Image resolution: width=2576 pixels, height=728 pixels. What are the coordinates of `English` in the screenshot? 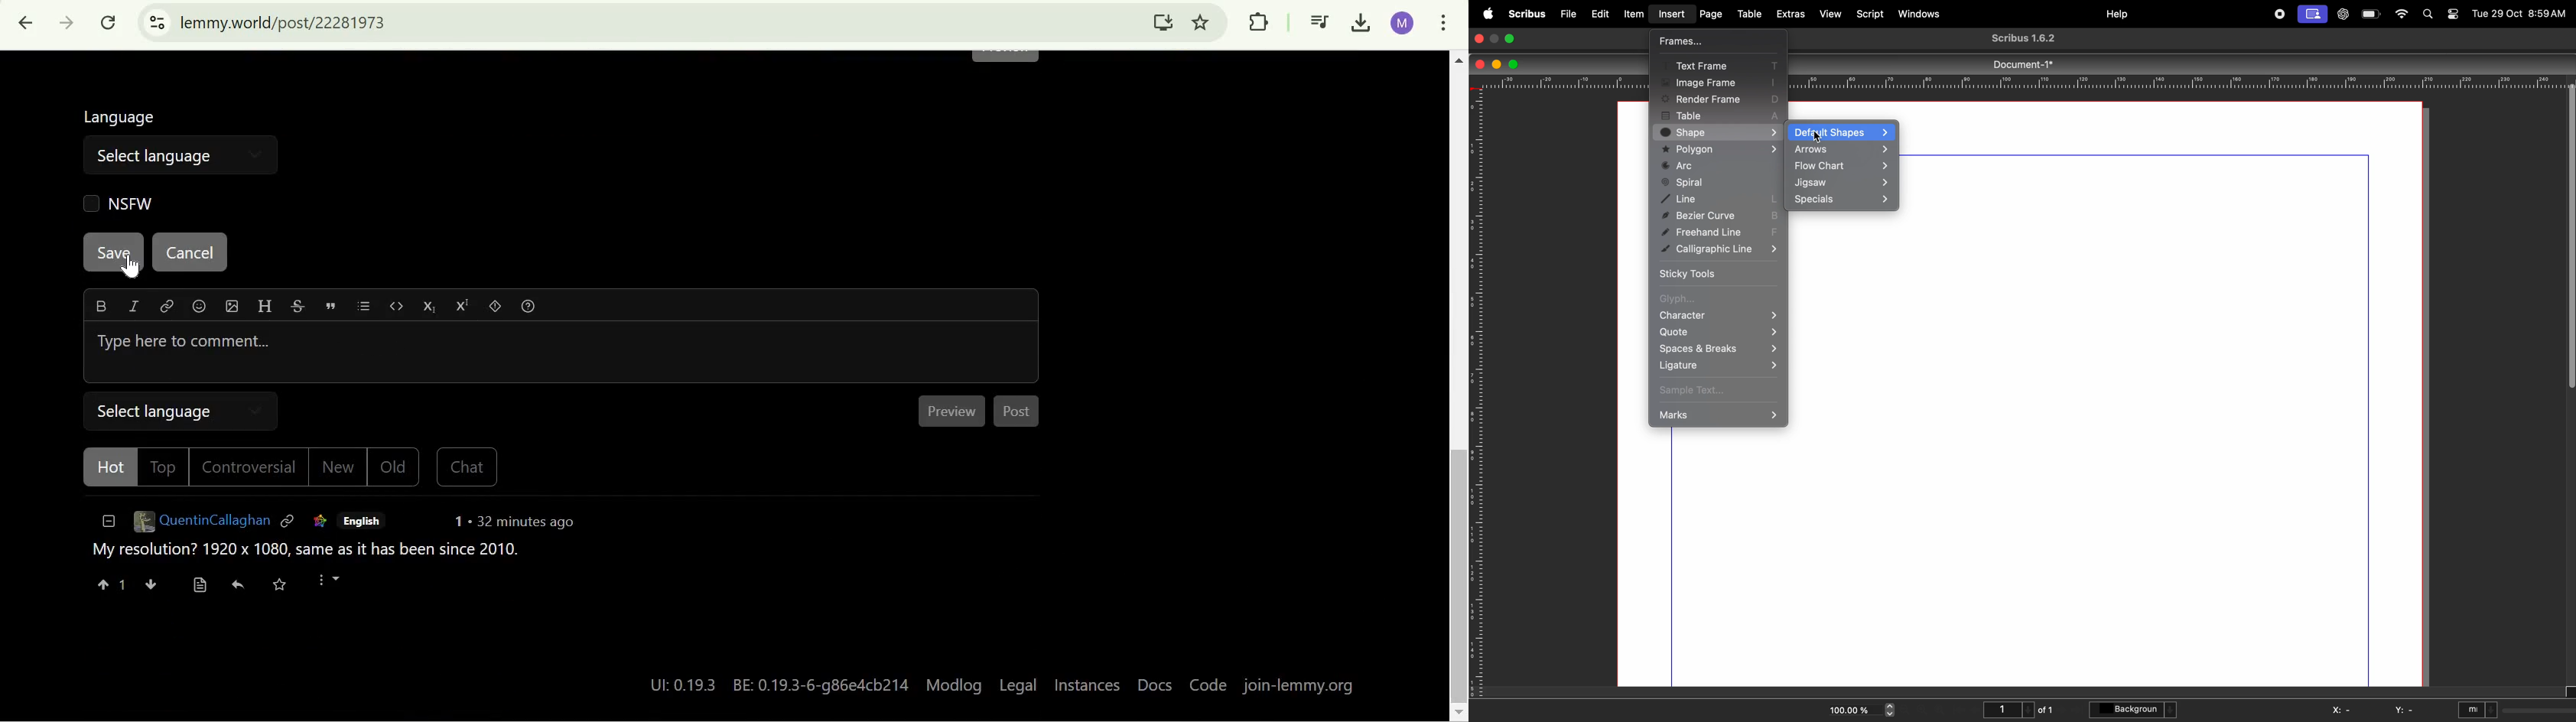 It's located at (362, 522).